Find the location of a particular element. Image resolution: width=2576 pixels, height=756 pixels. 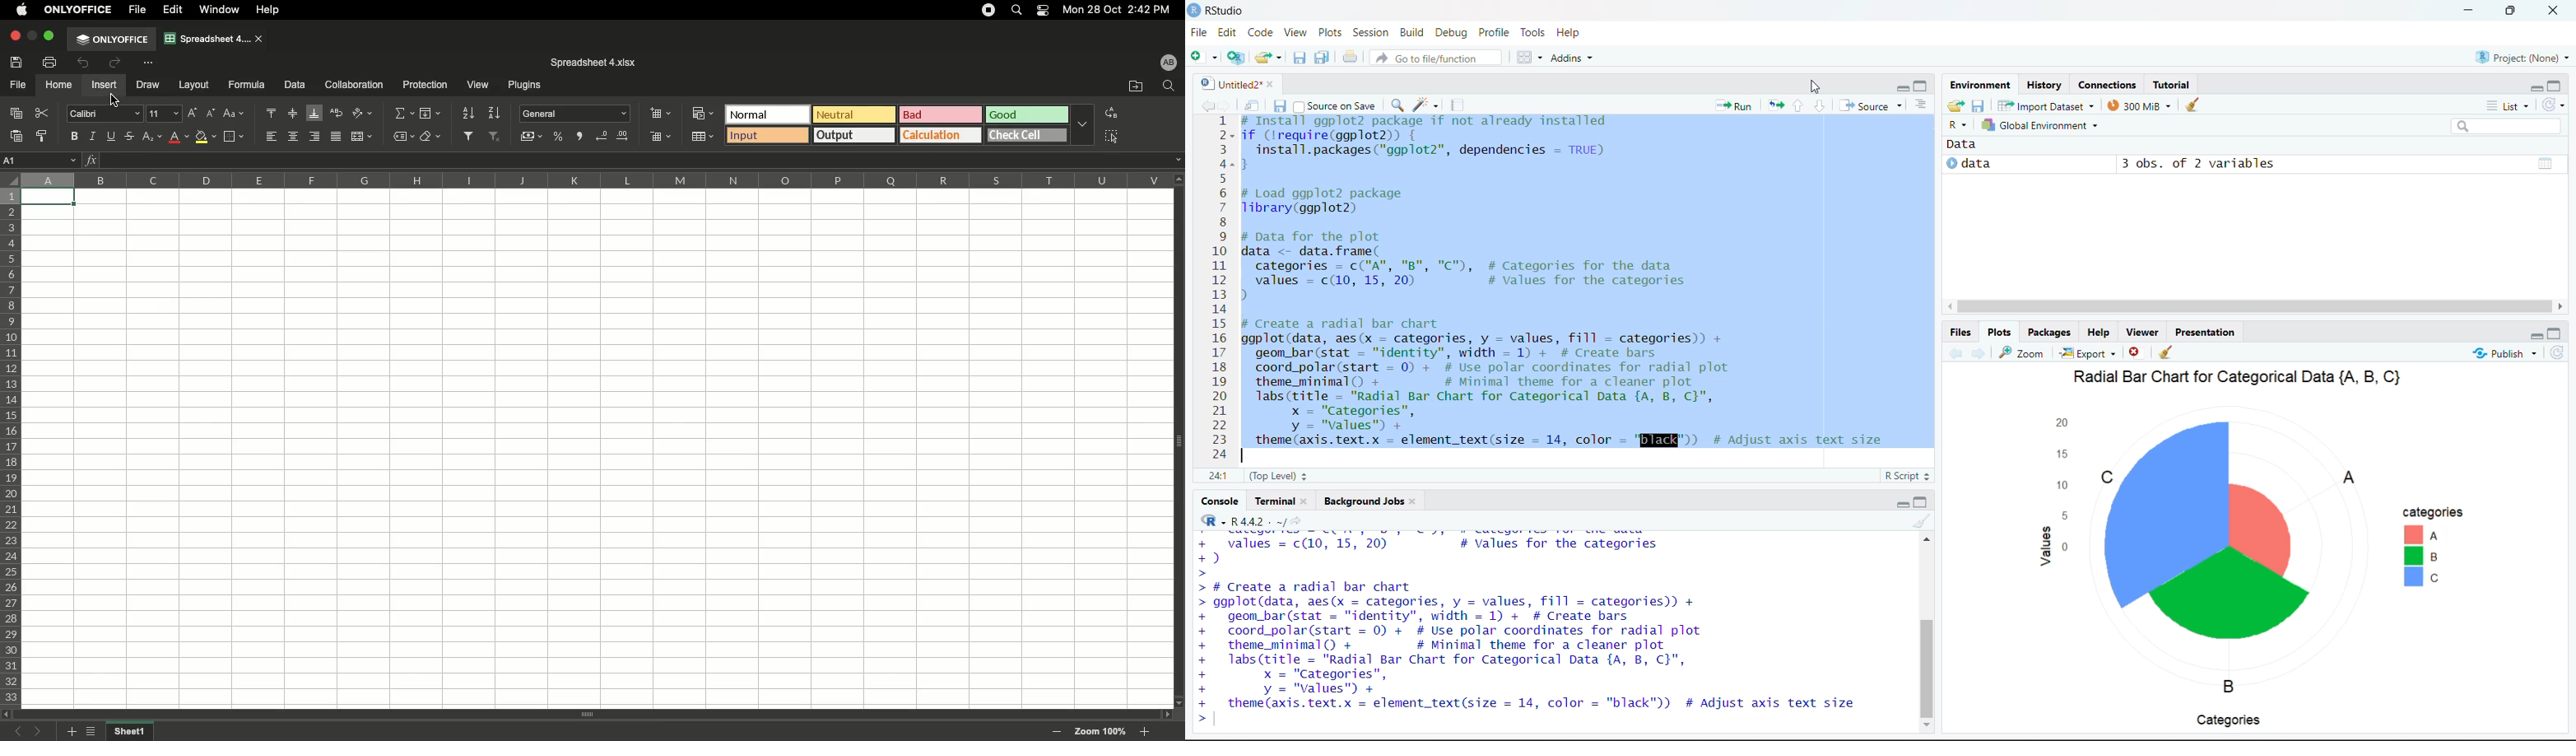

viewer  is located at coordinates (2145, 331).